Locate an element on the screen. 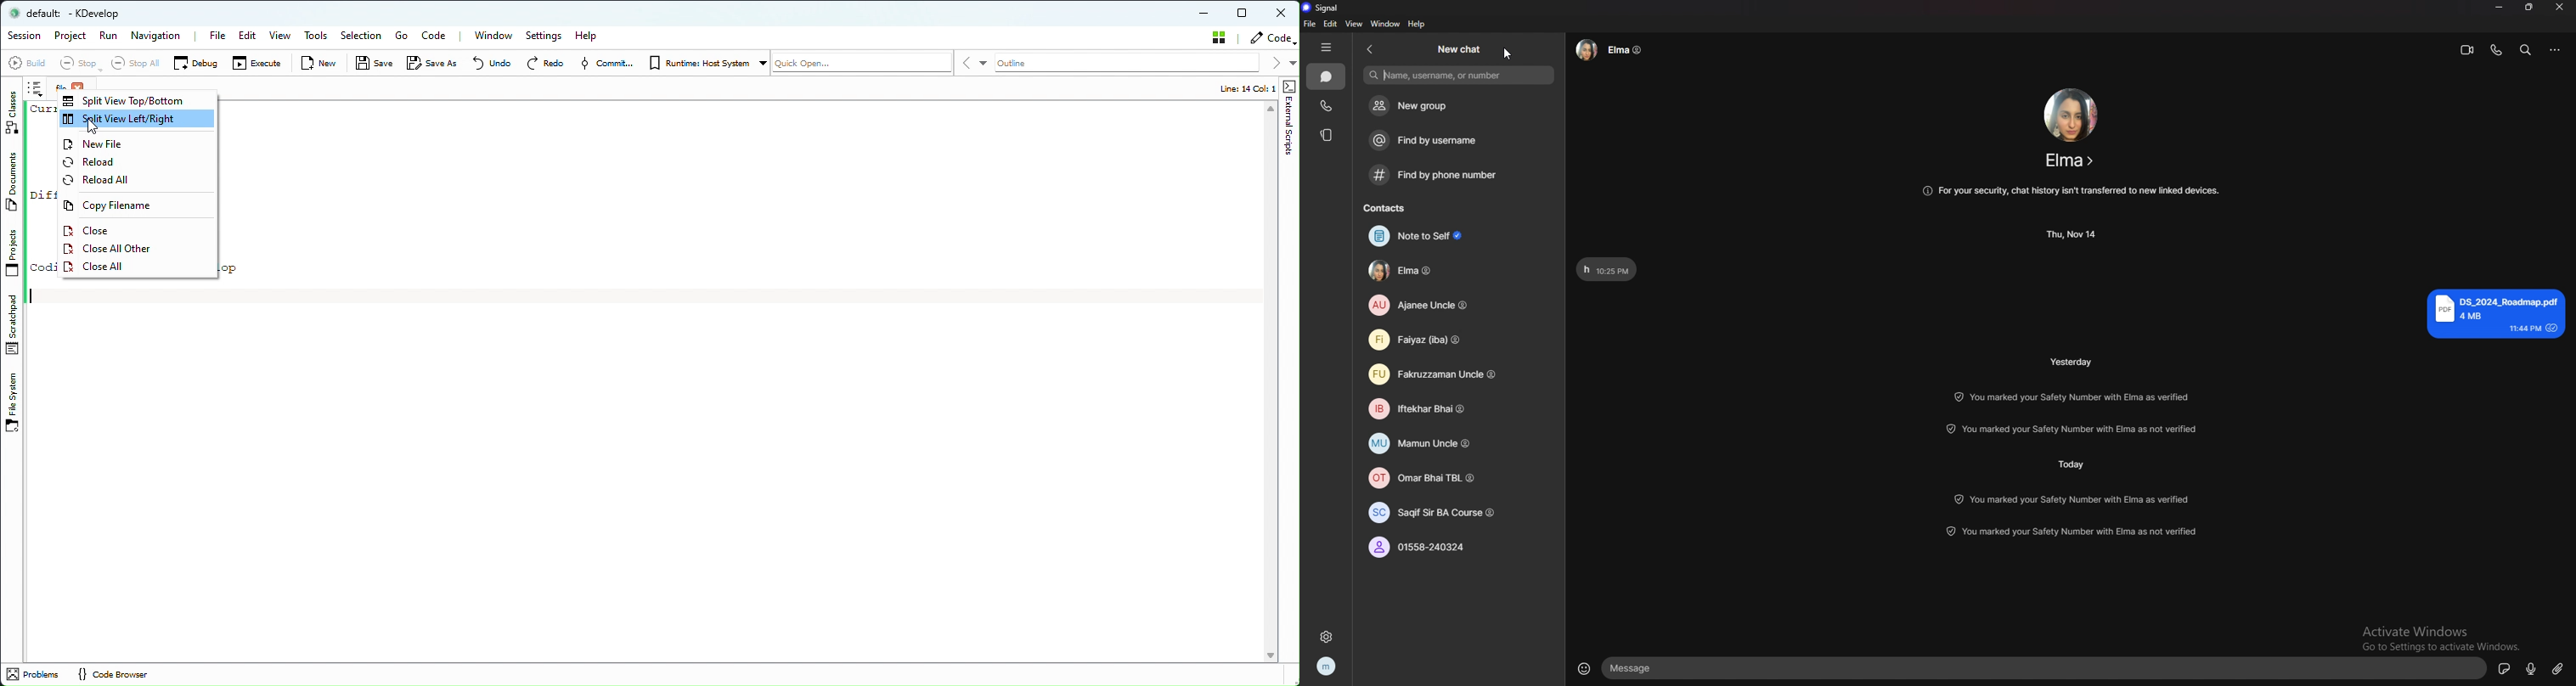  Split View top/bottom is located at coordinates (134, 101).